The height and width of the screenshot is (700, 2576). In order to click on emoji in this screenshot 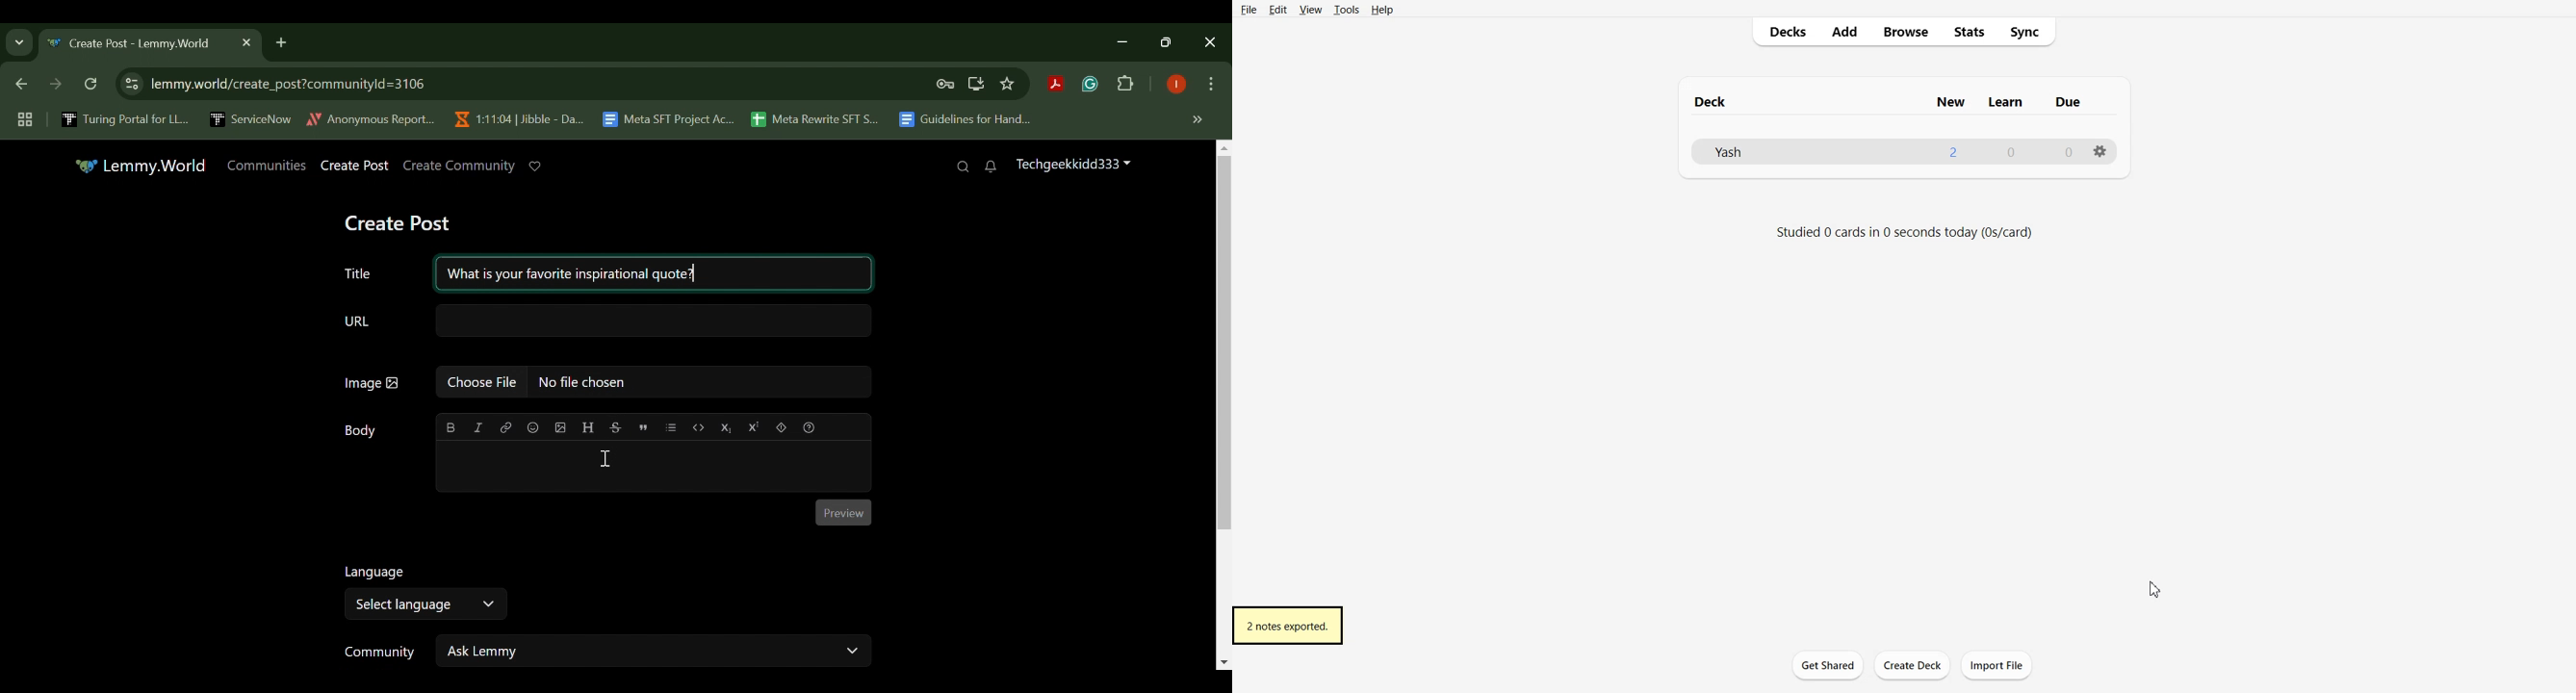, I will do `click(531, 427)`.